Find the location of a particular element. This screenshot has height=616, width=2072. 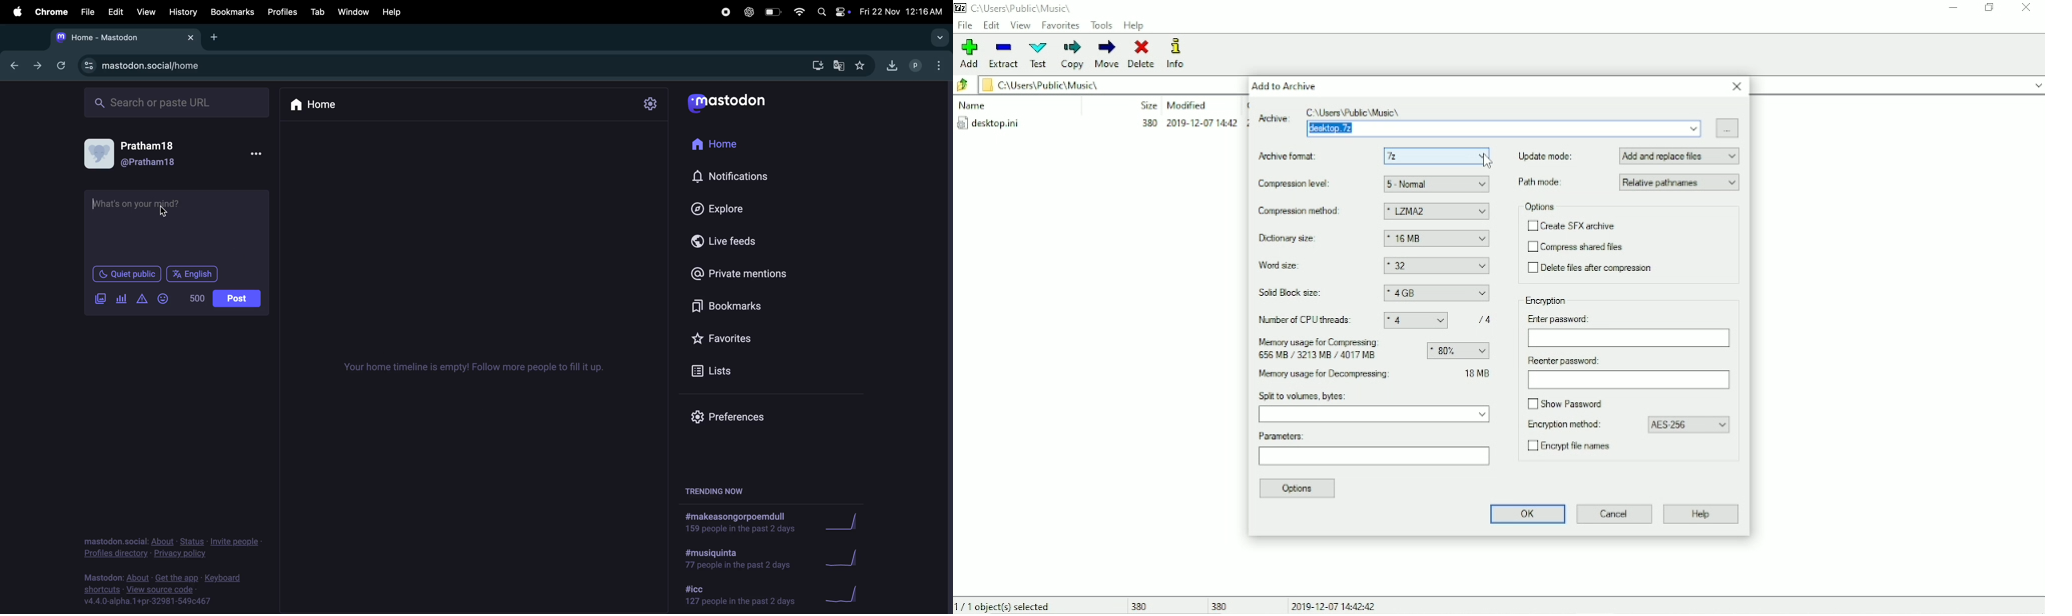

search tabs is located at coordinates (937, 38).